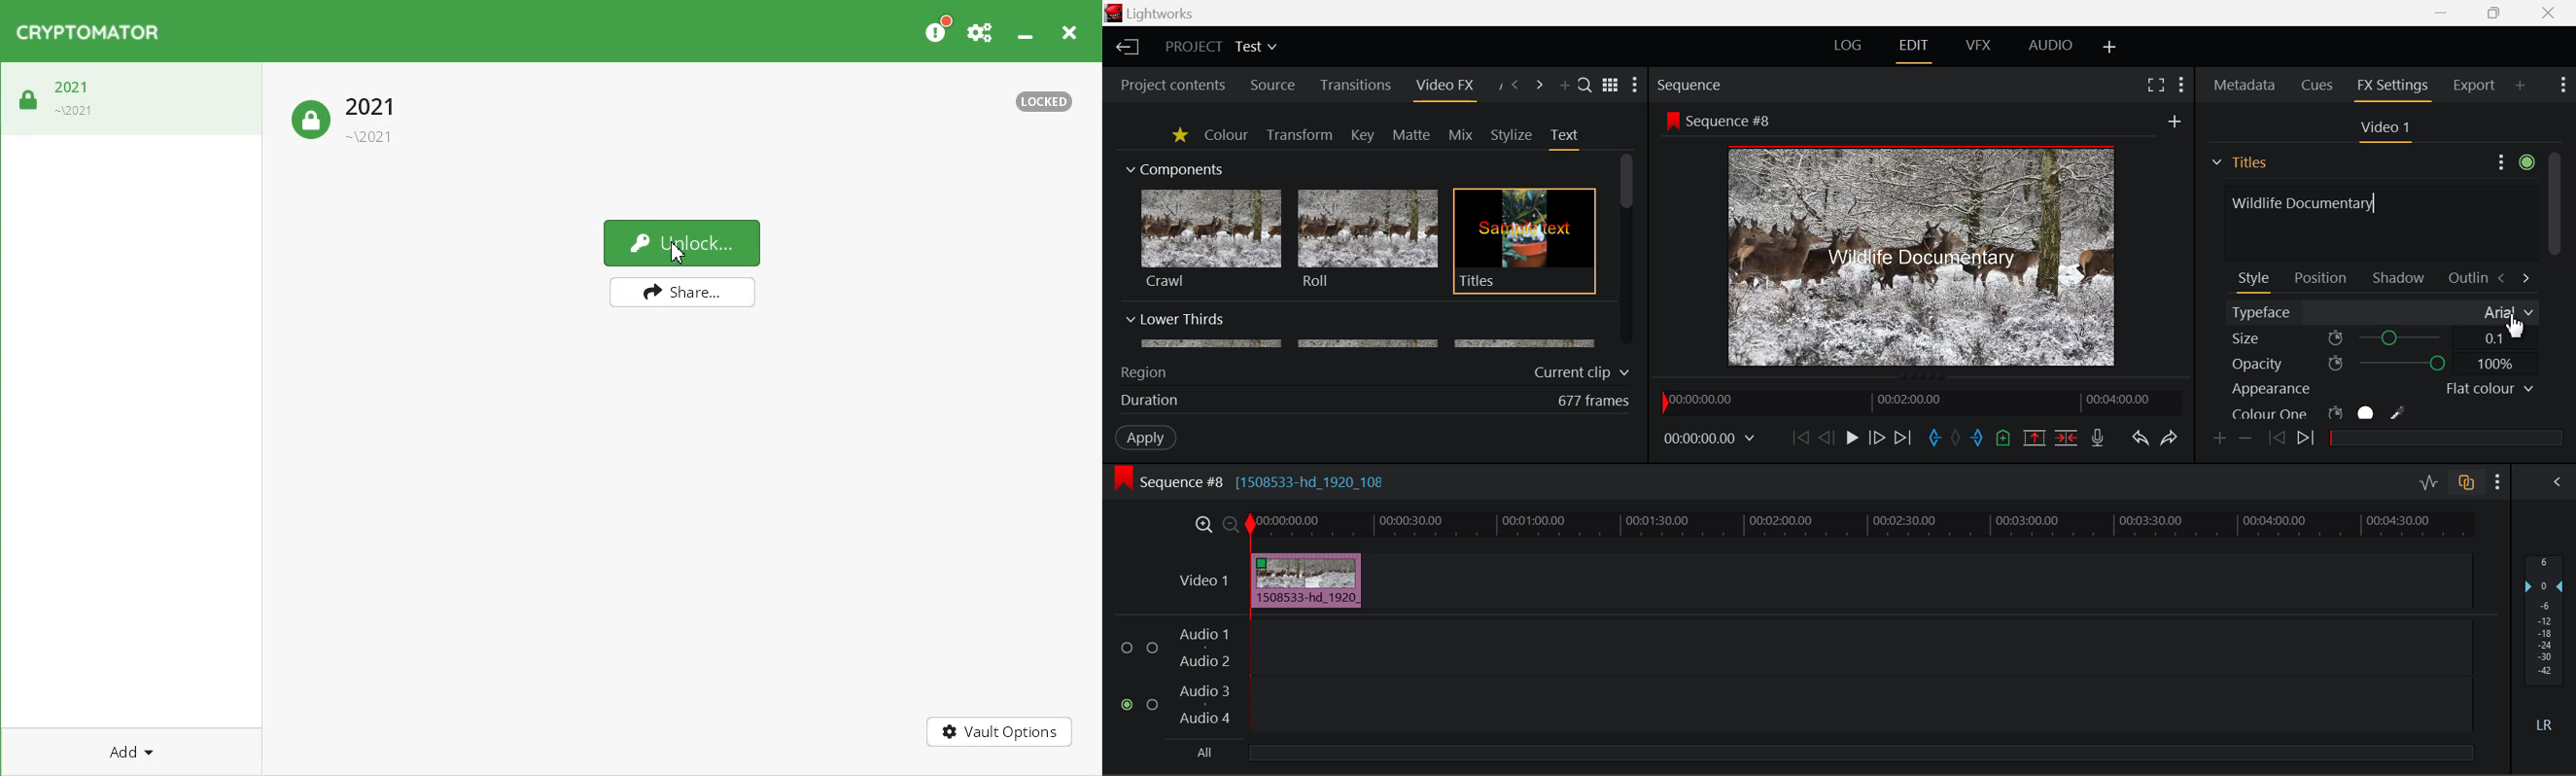 This screenshot has width=2576, height=784. What do you see at coordinates (1512, 135) in the screenshot?
I see `Stylize` at bounding box center [1512, 135].